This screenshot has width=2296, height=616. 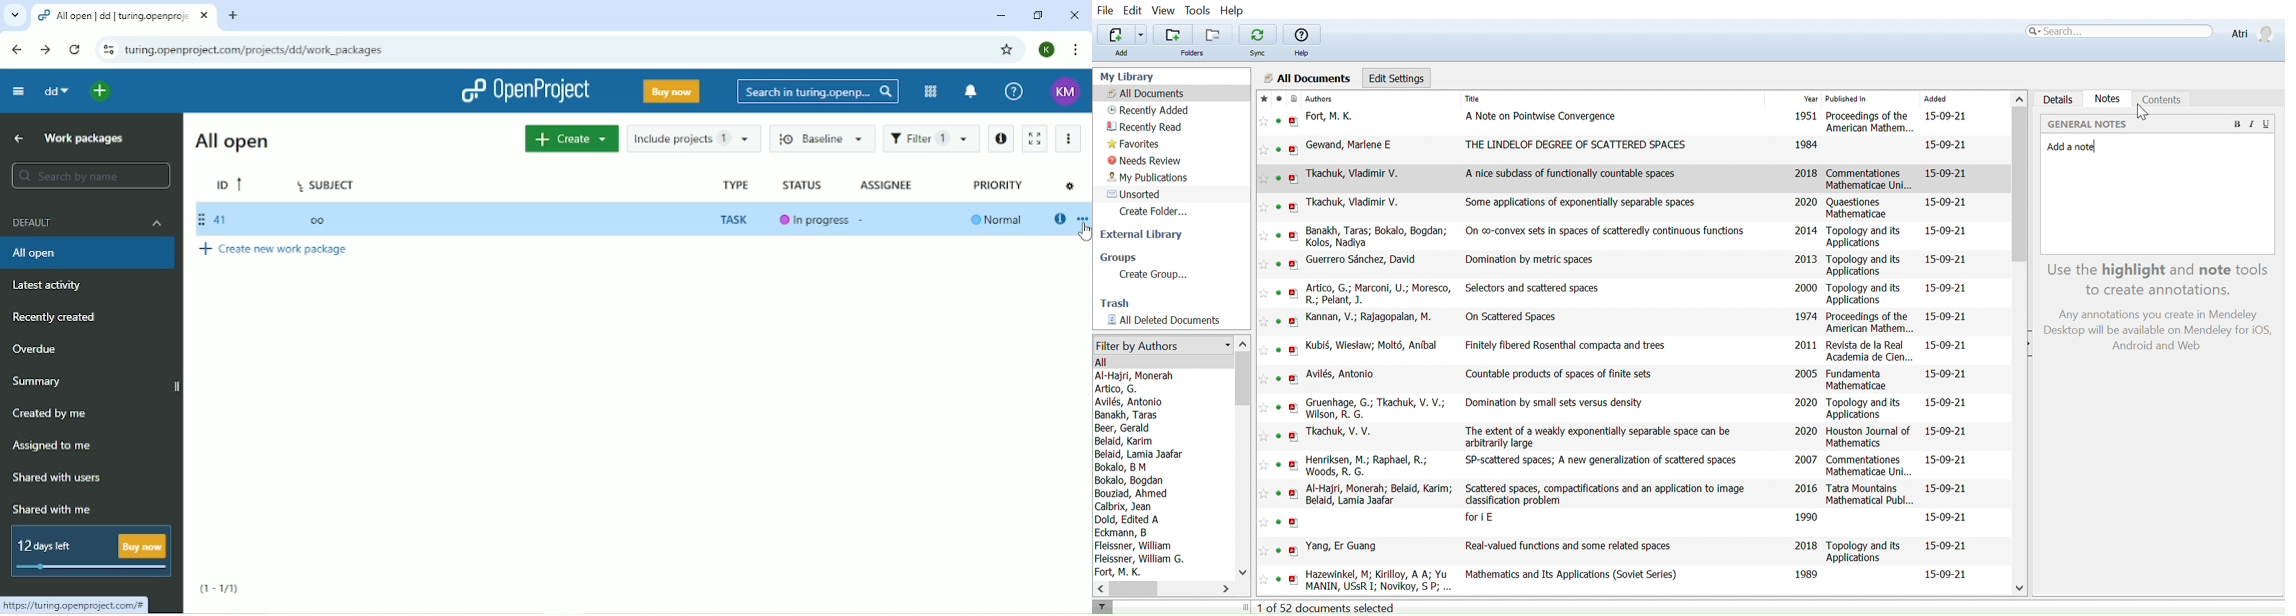 I want to click on Authors, so click(x=1320, y=99).